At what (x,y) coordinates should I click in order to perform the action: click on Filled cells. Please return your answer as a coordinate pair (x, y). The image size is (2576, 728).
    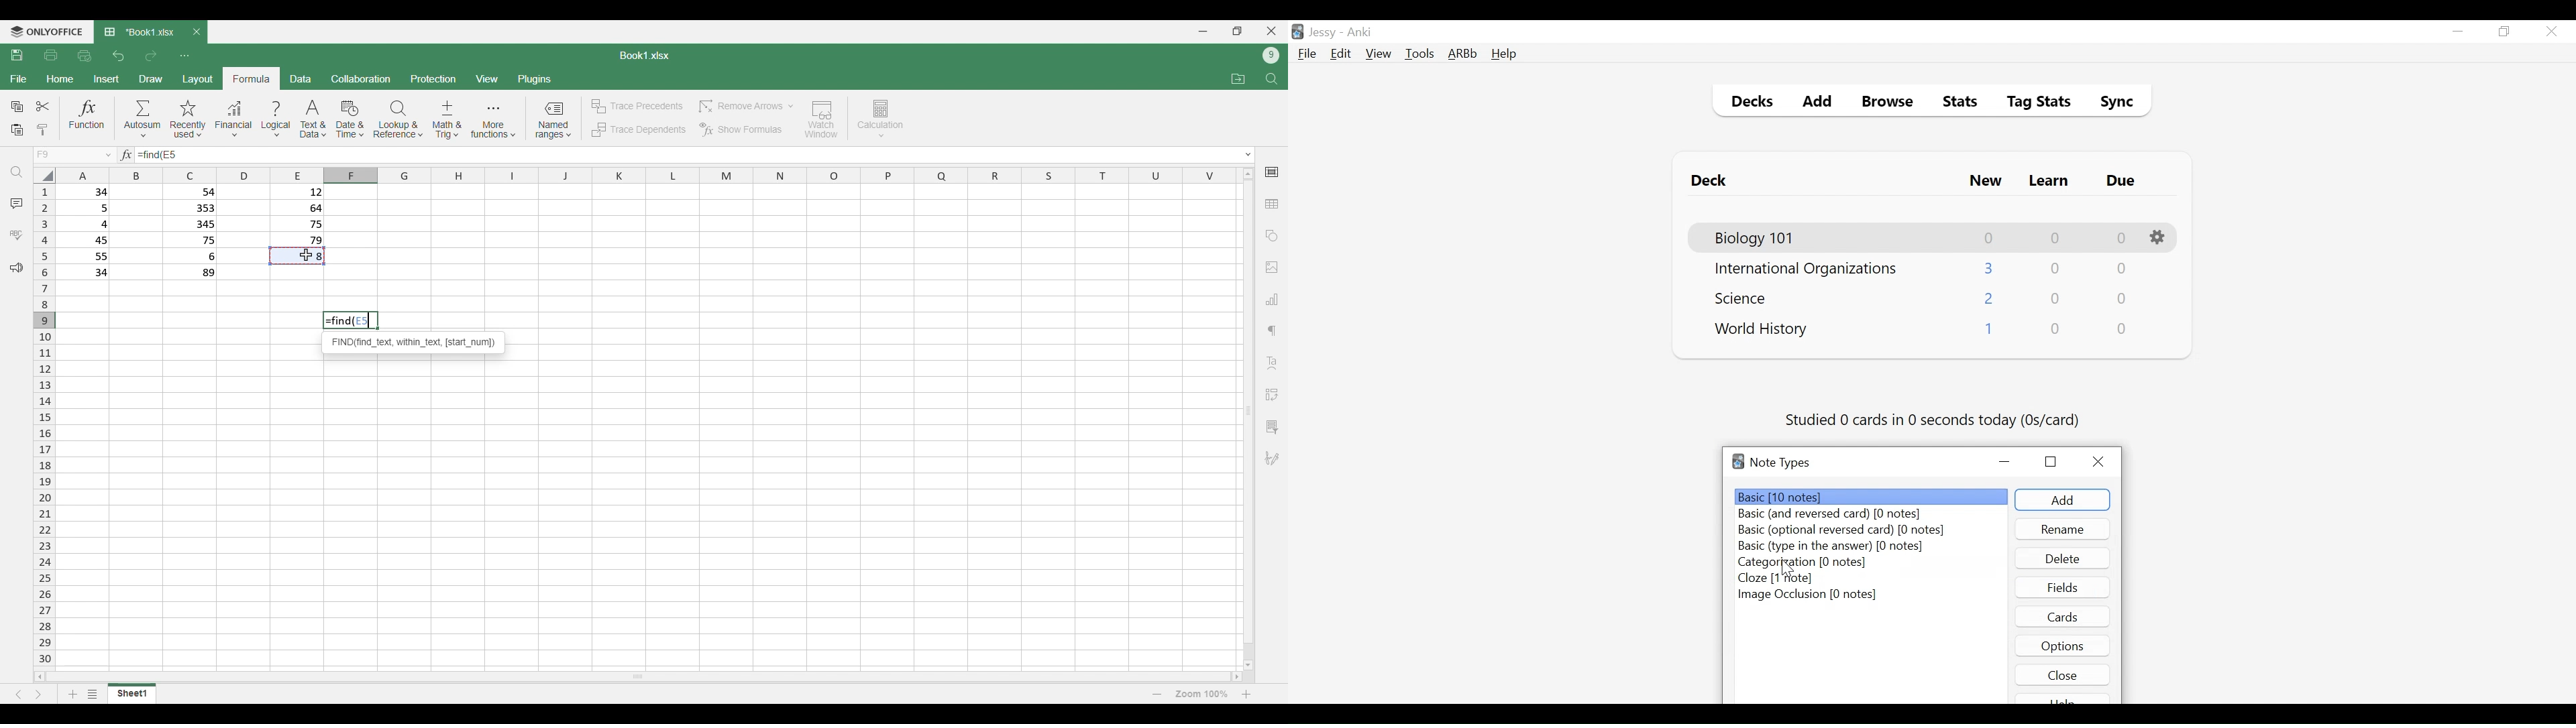
    Looking at the image, I should click on (87, 232).